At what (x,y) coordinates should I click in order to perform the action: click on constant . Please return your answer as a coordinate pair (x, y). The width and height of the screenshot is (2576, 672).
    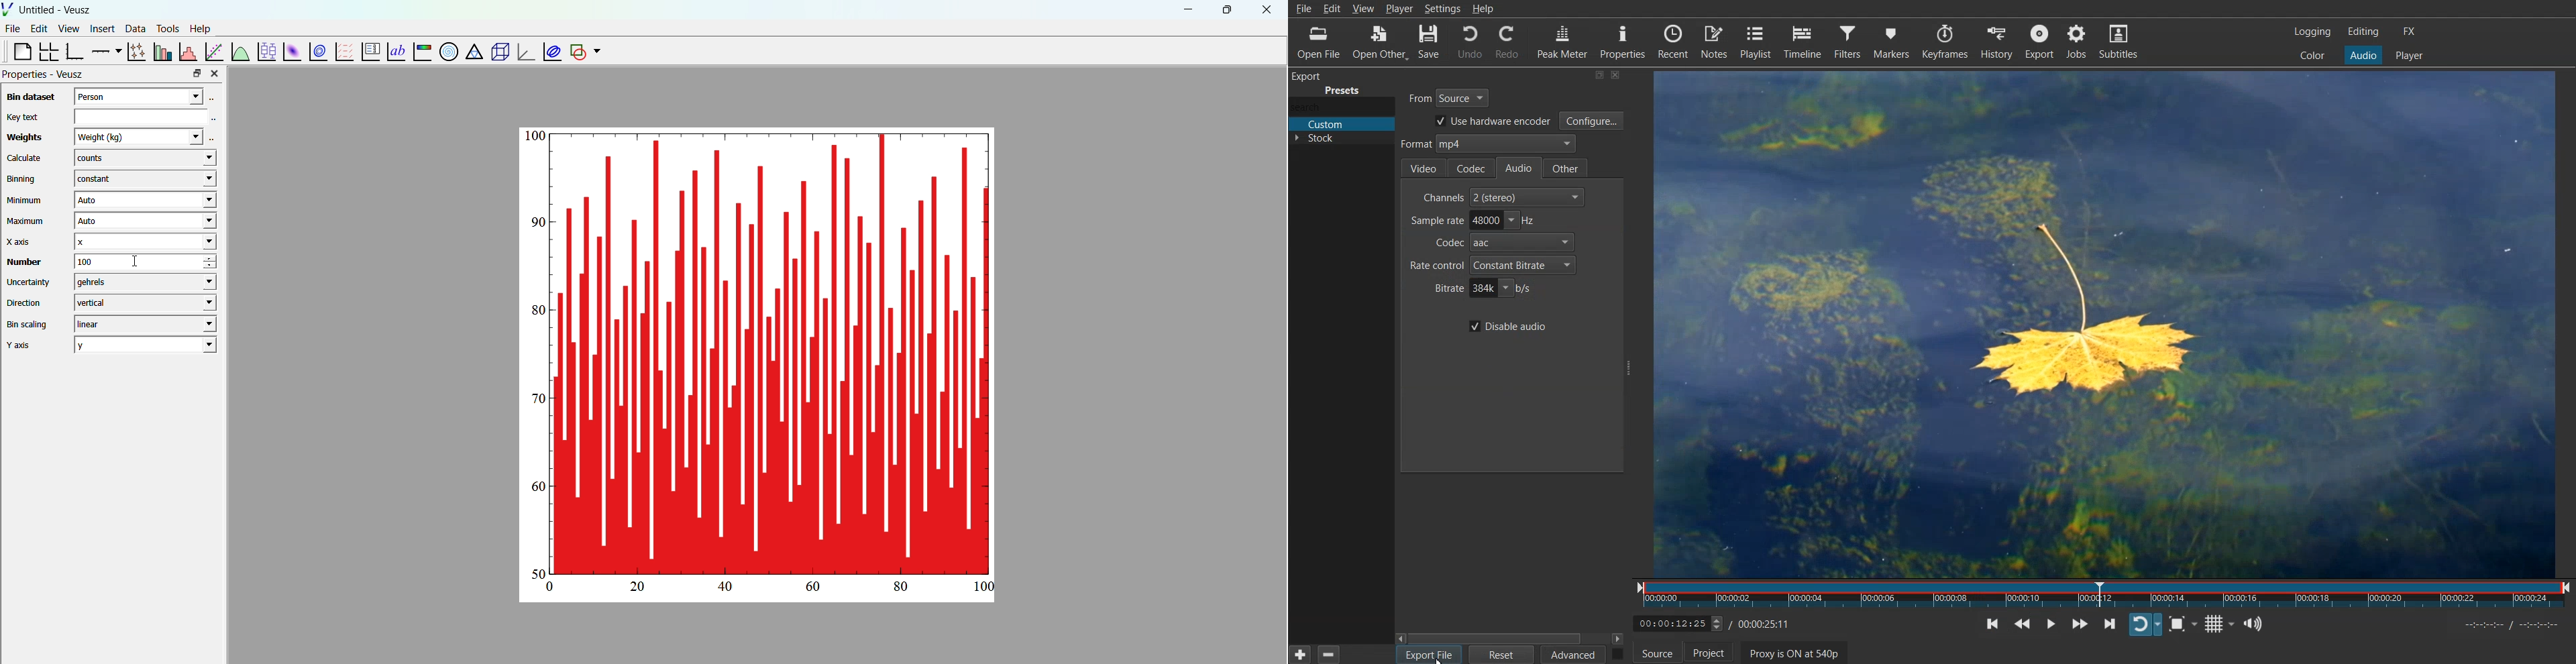
    Looking at the image, I should click on (142, 179).